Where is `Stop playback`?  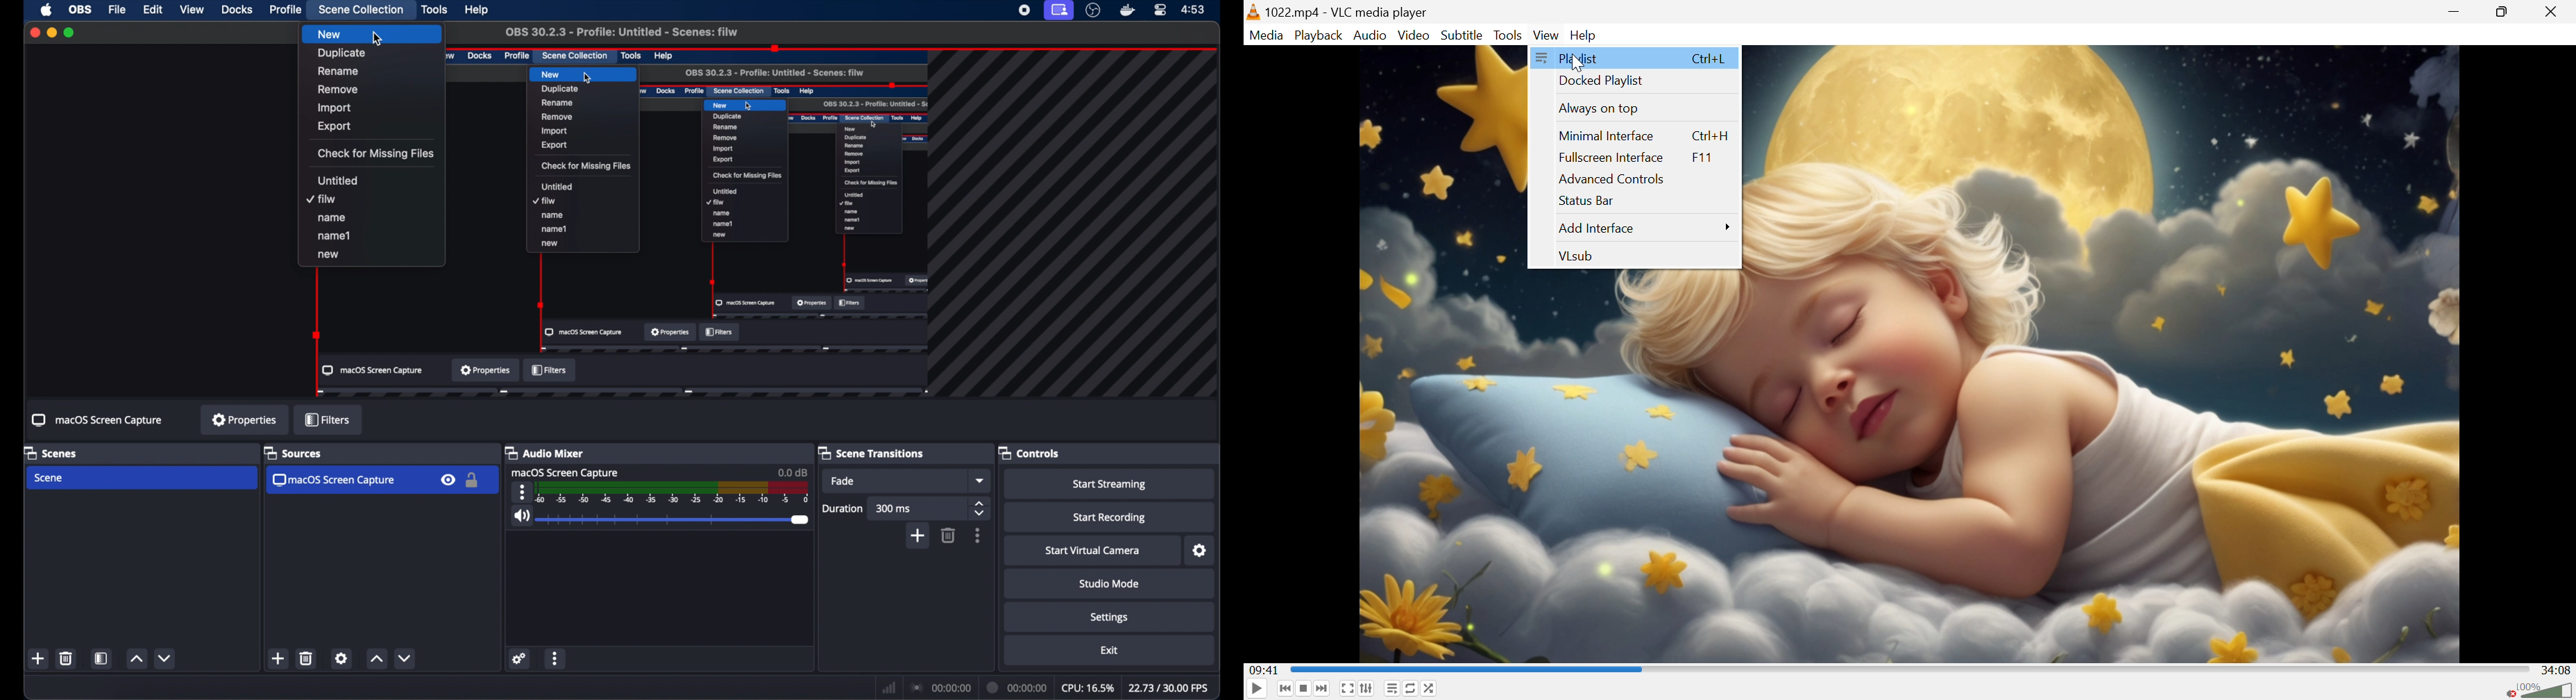
Stop playback is located at coordinates (1305, 690).